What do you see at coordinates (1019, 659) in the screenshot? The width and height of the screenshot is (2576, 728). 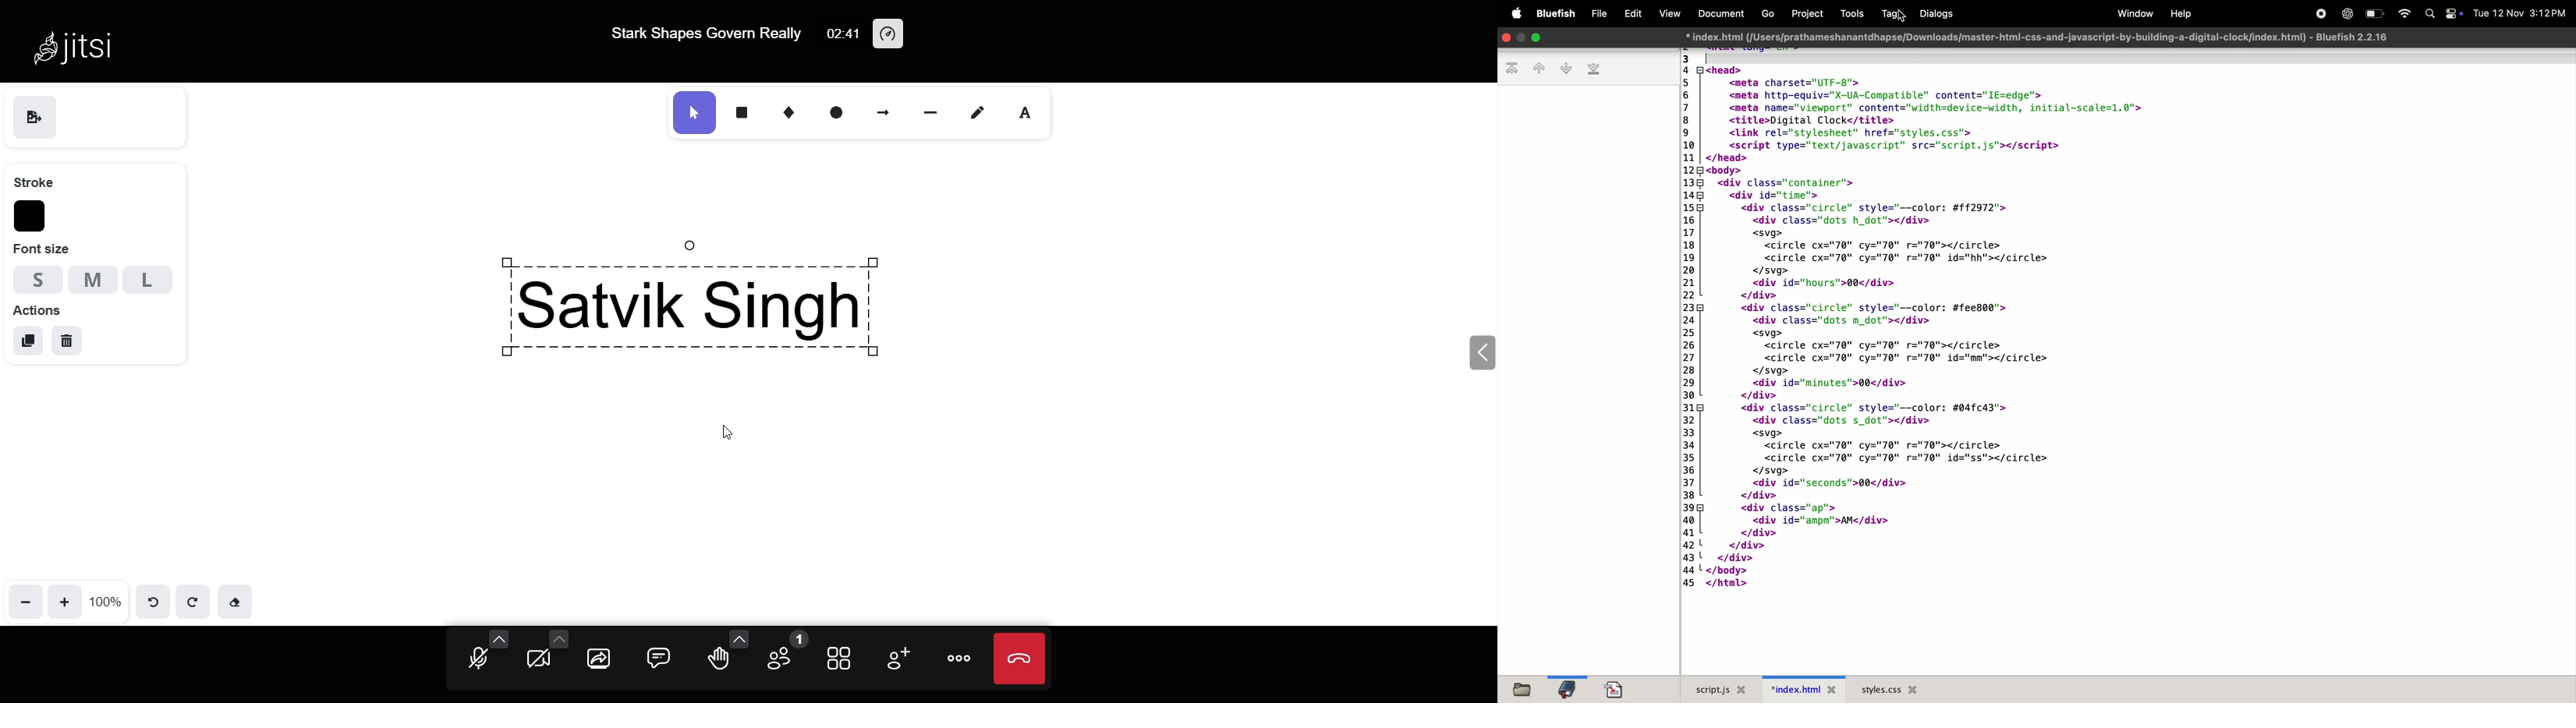 I see `leave meeting` at bounding box center [1019, 659].